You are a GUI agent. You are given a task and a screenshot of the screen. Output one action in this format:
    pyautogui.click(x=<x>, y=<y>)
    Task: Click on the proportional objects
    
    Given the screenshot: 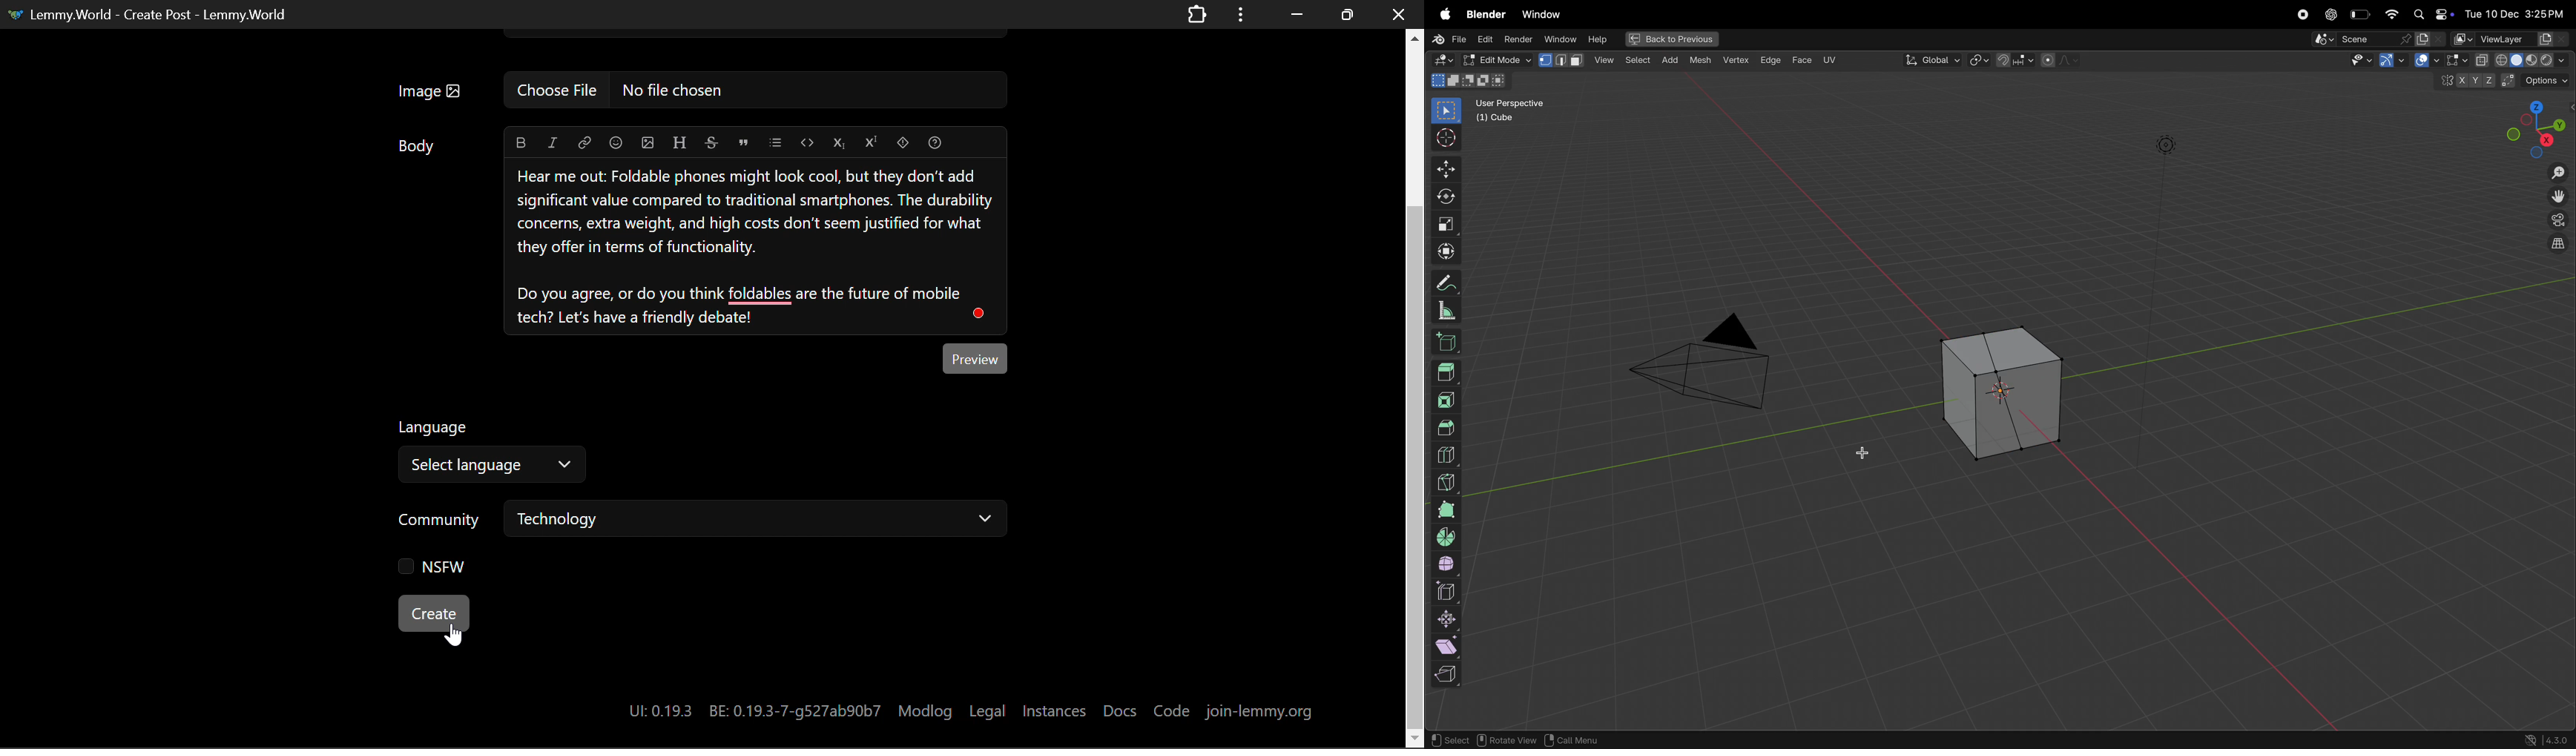 What is the action you would take?
    pyautogui.click(x=2061, y=60)
    